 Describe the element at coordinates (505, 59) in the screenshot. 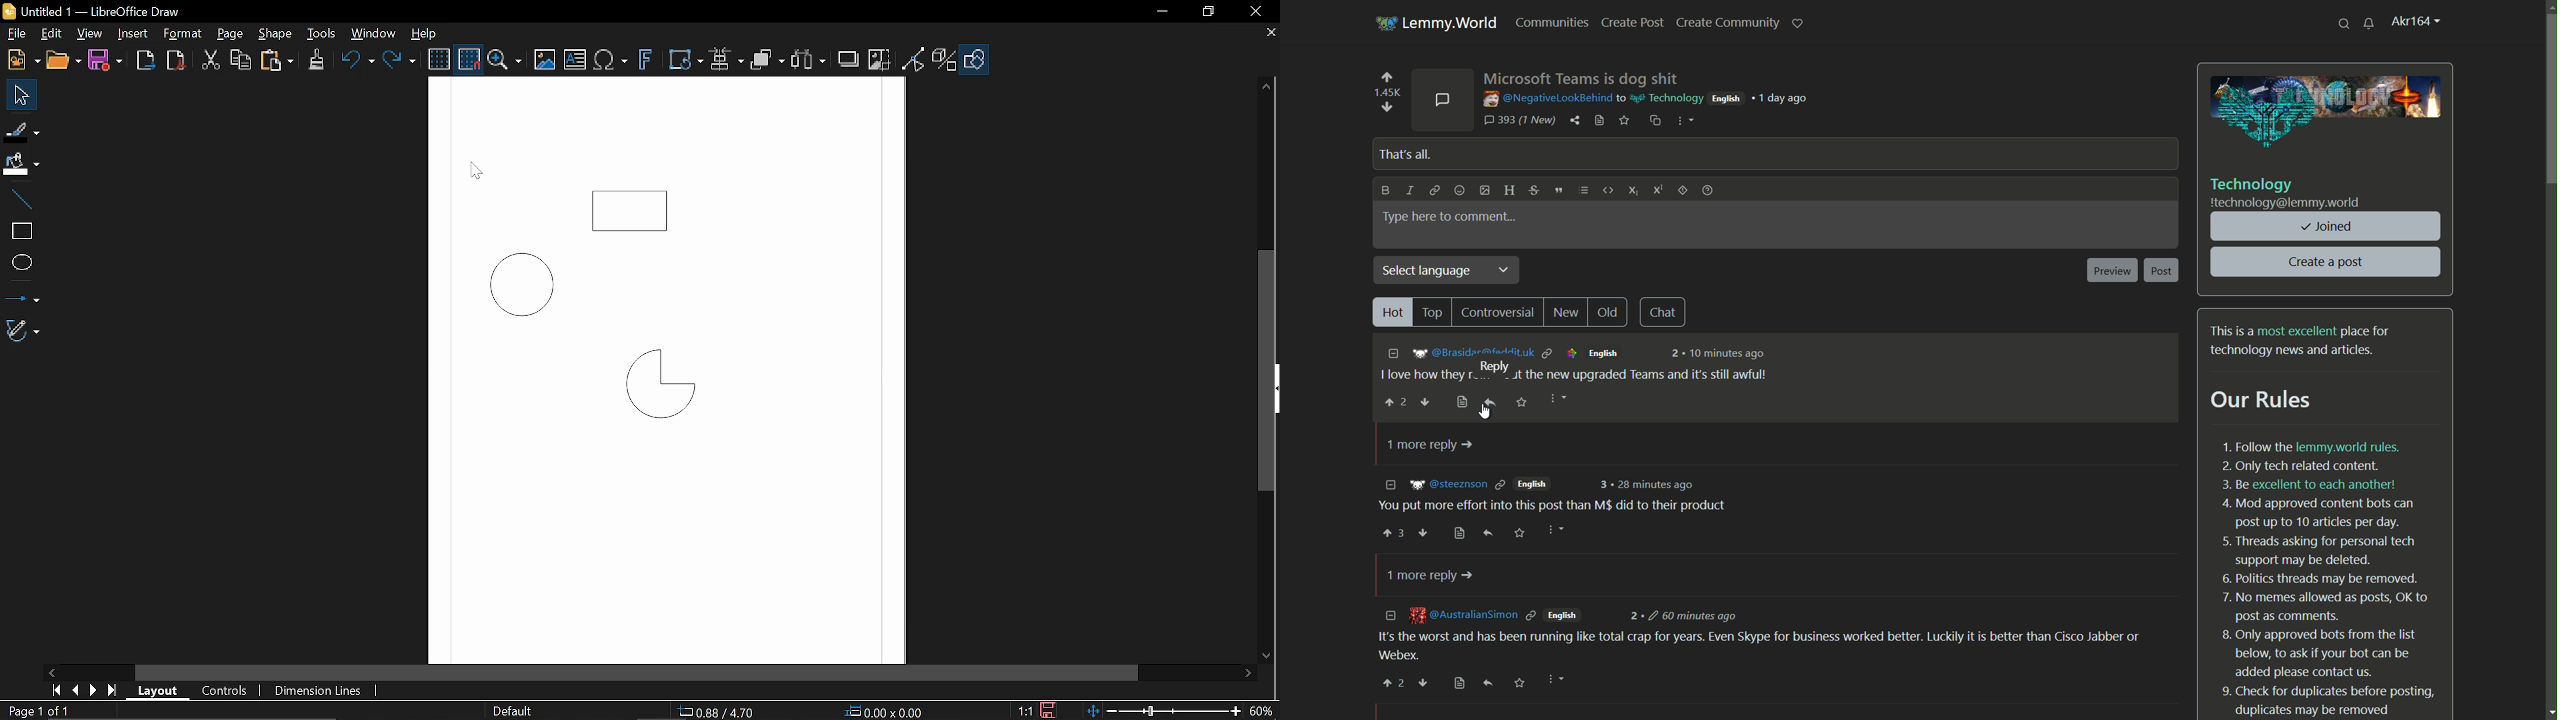

I see `ZOom` at that location.